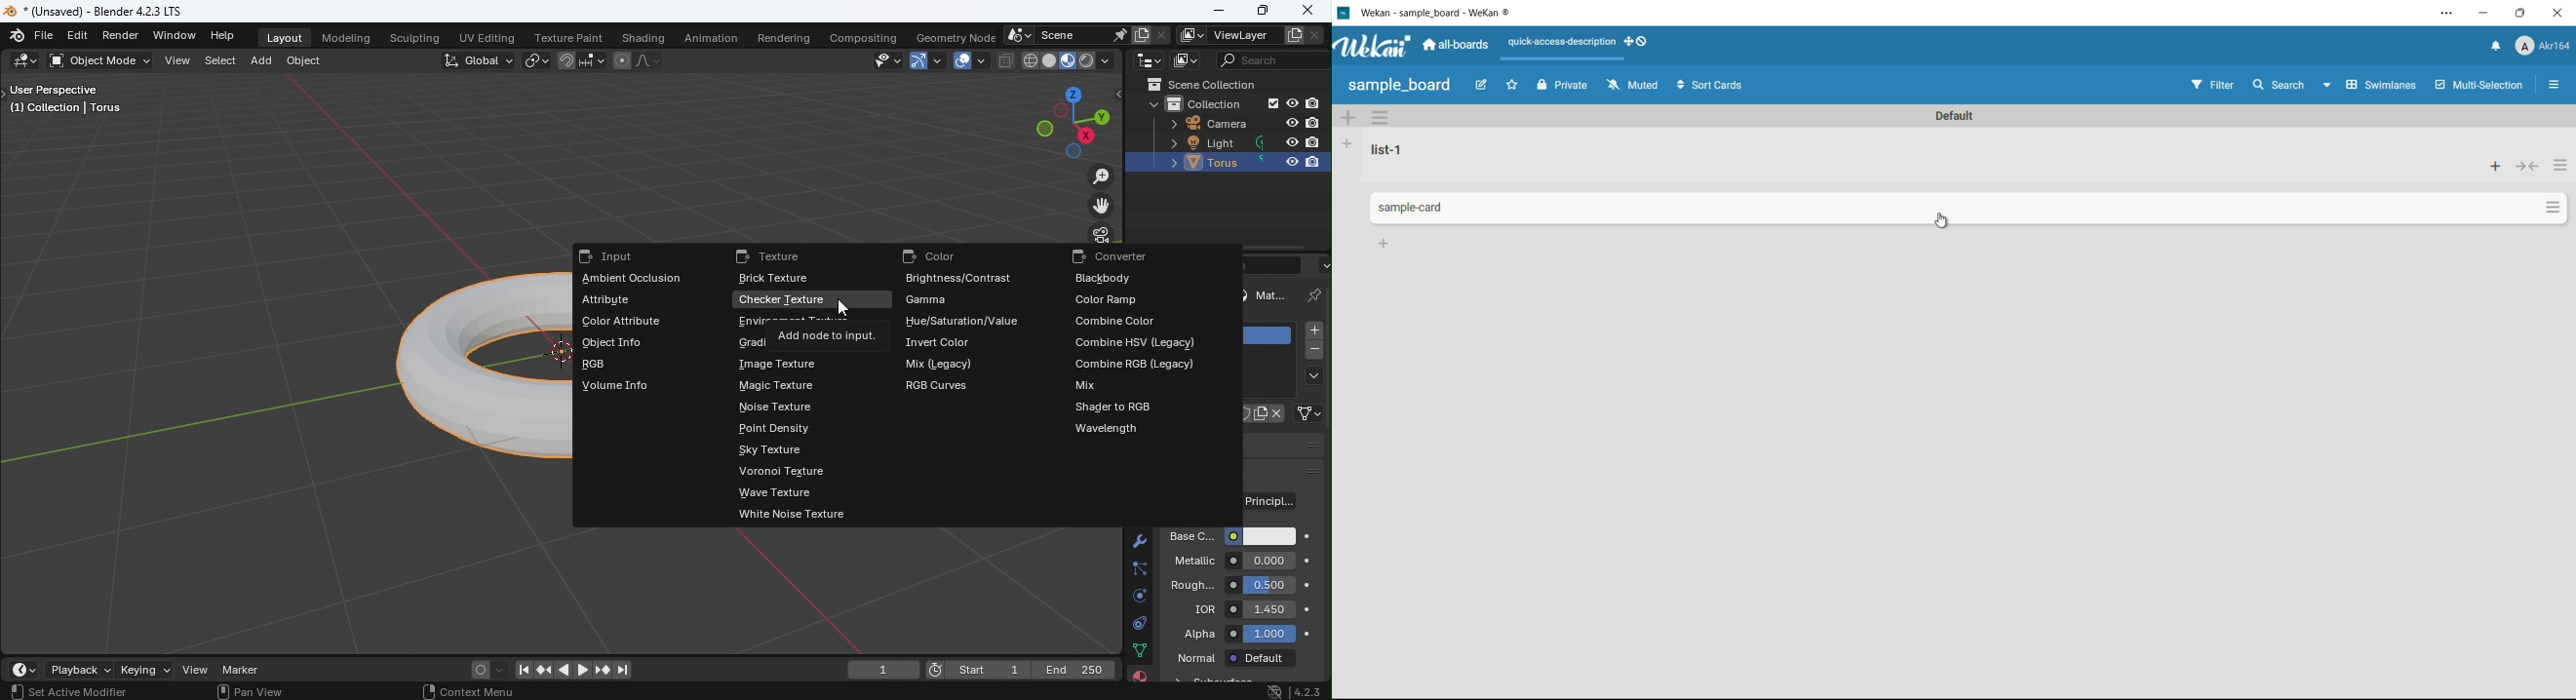 Image resolution: width=2576 pixels, height=700 pixels. Describe the element at coordinates (937, 365) in the screenshot. I see `Mix legacy` at that location.